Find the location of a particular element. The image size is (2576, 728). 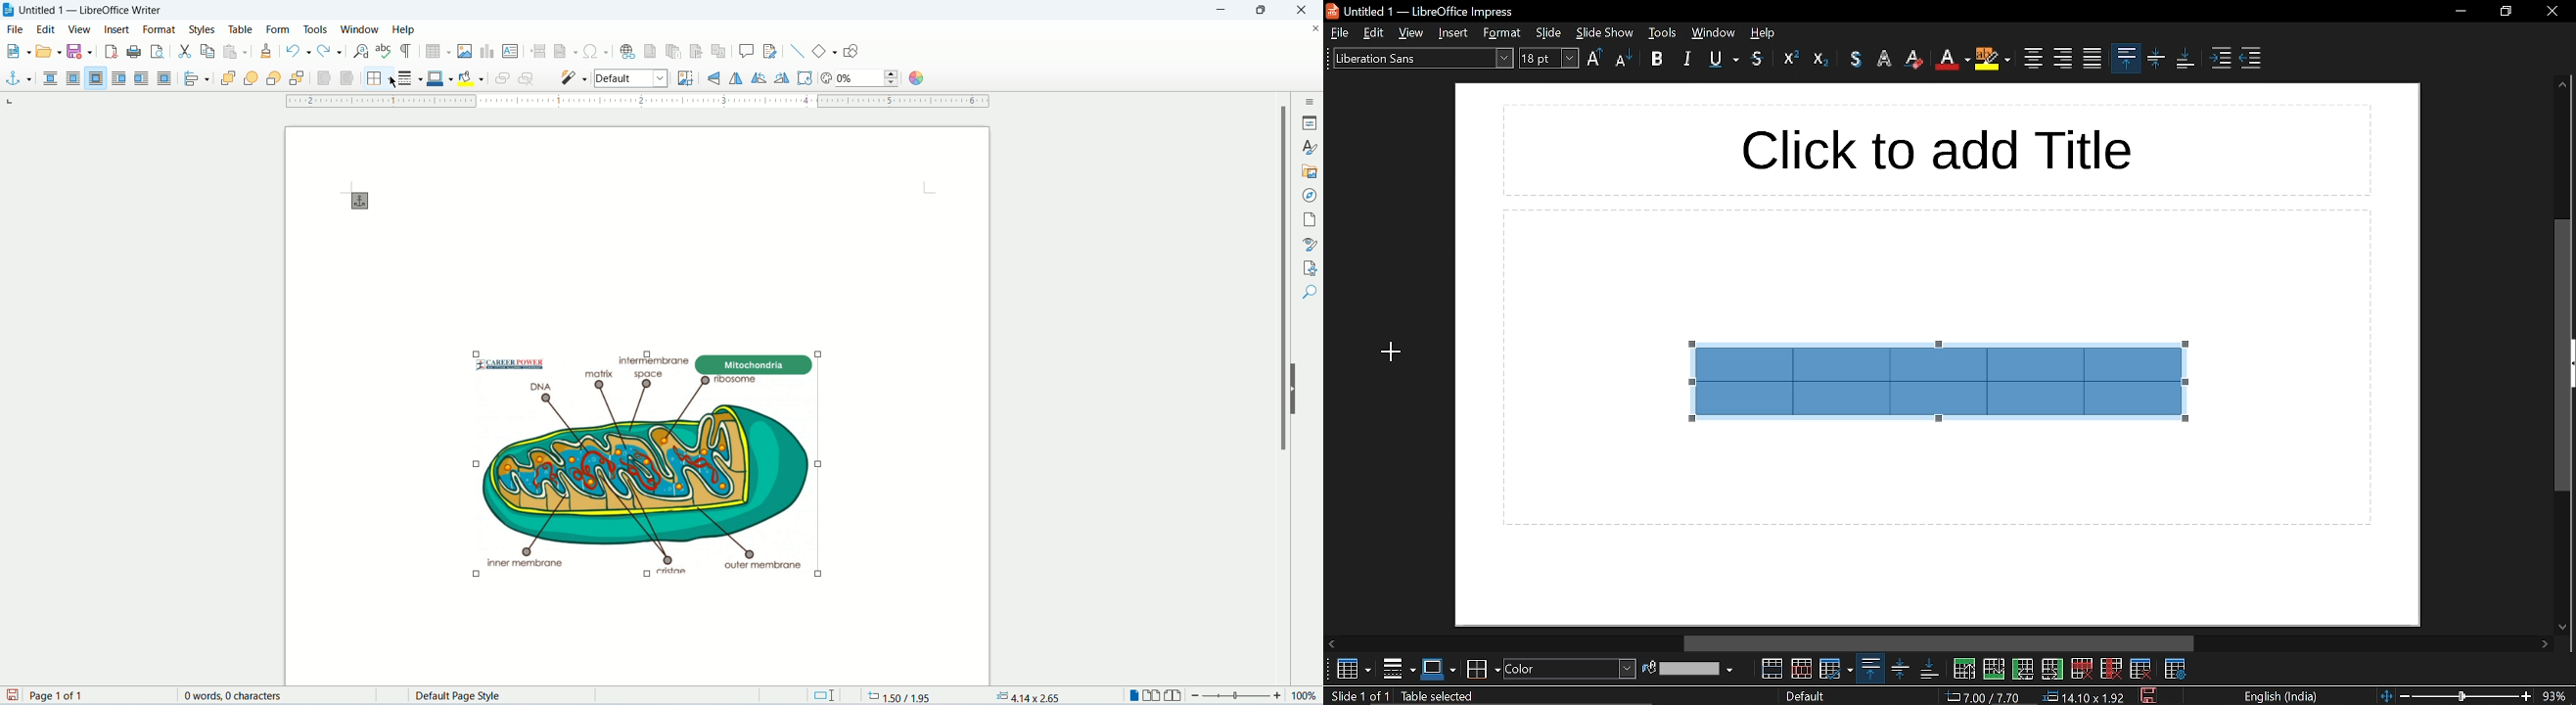

edit is located at coordinates (1375, 32).